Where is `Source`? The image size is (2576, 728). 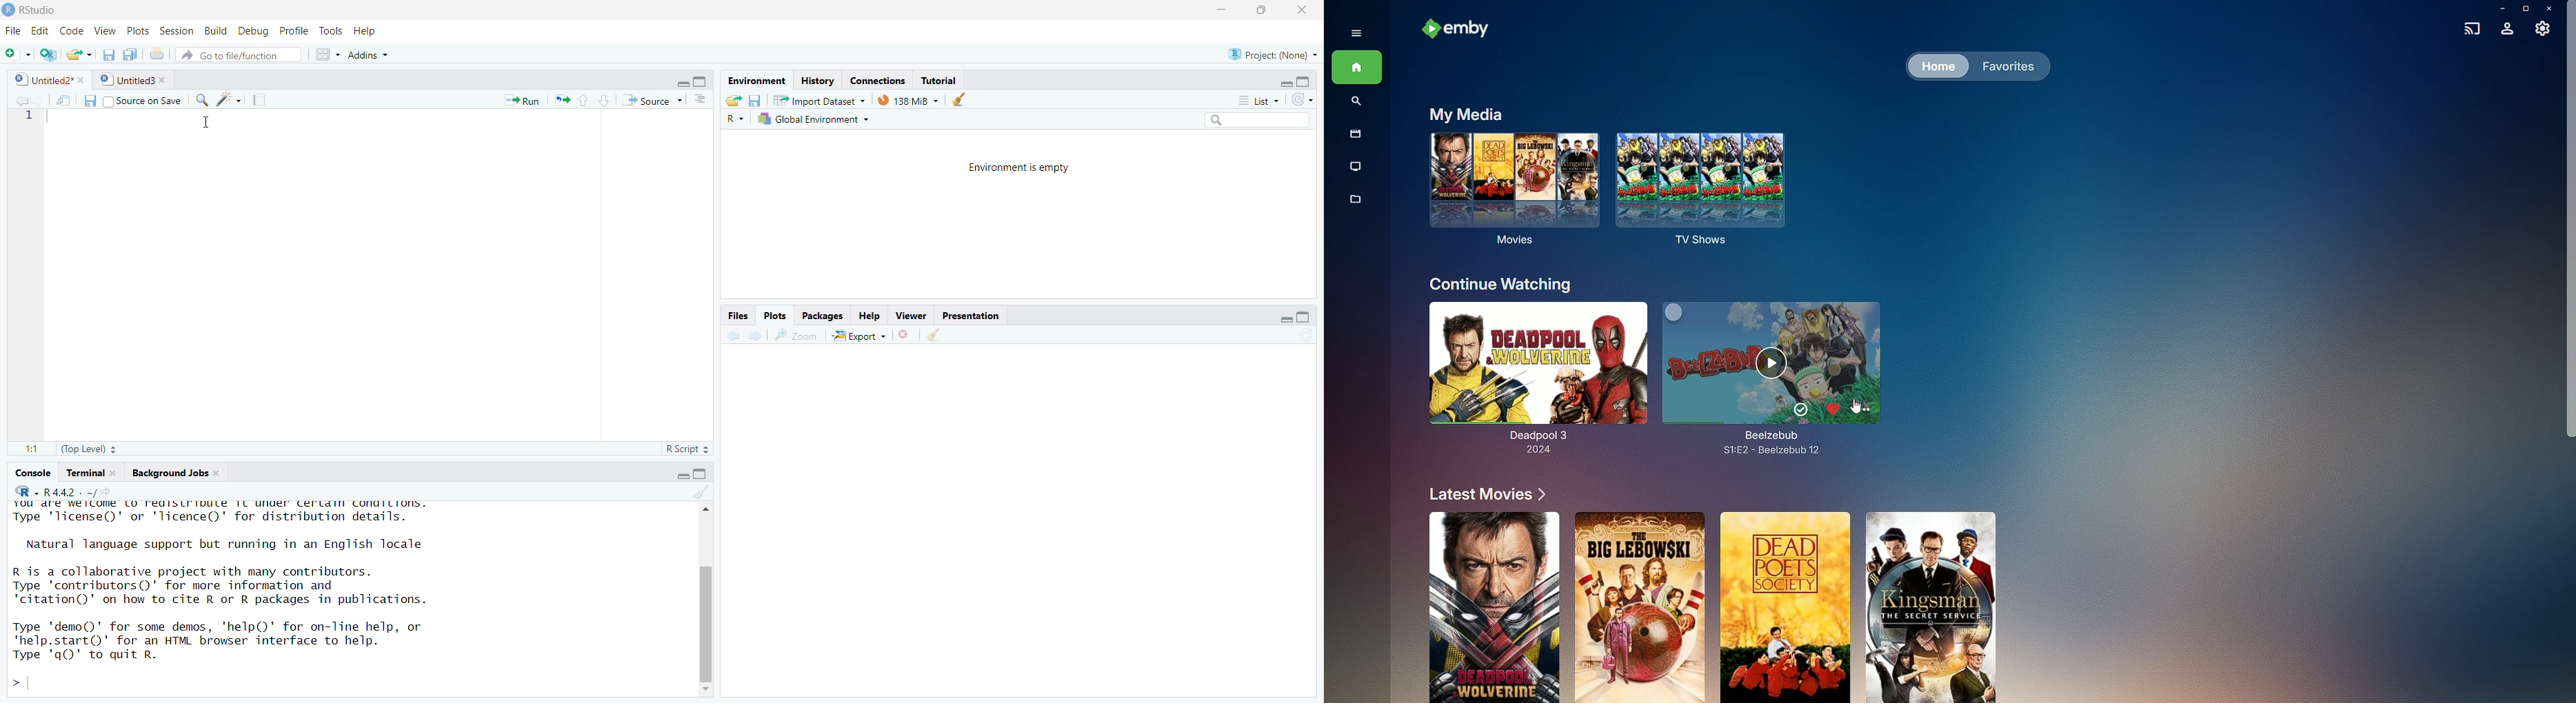 Source is located at coordinates (650, 101).